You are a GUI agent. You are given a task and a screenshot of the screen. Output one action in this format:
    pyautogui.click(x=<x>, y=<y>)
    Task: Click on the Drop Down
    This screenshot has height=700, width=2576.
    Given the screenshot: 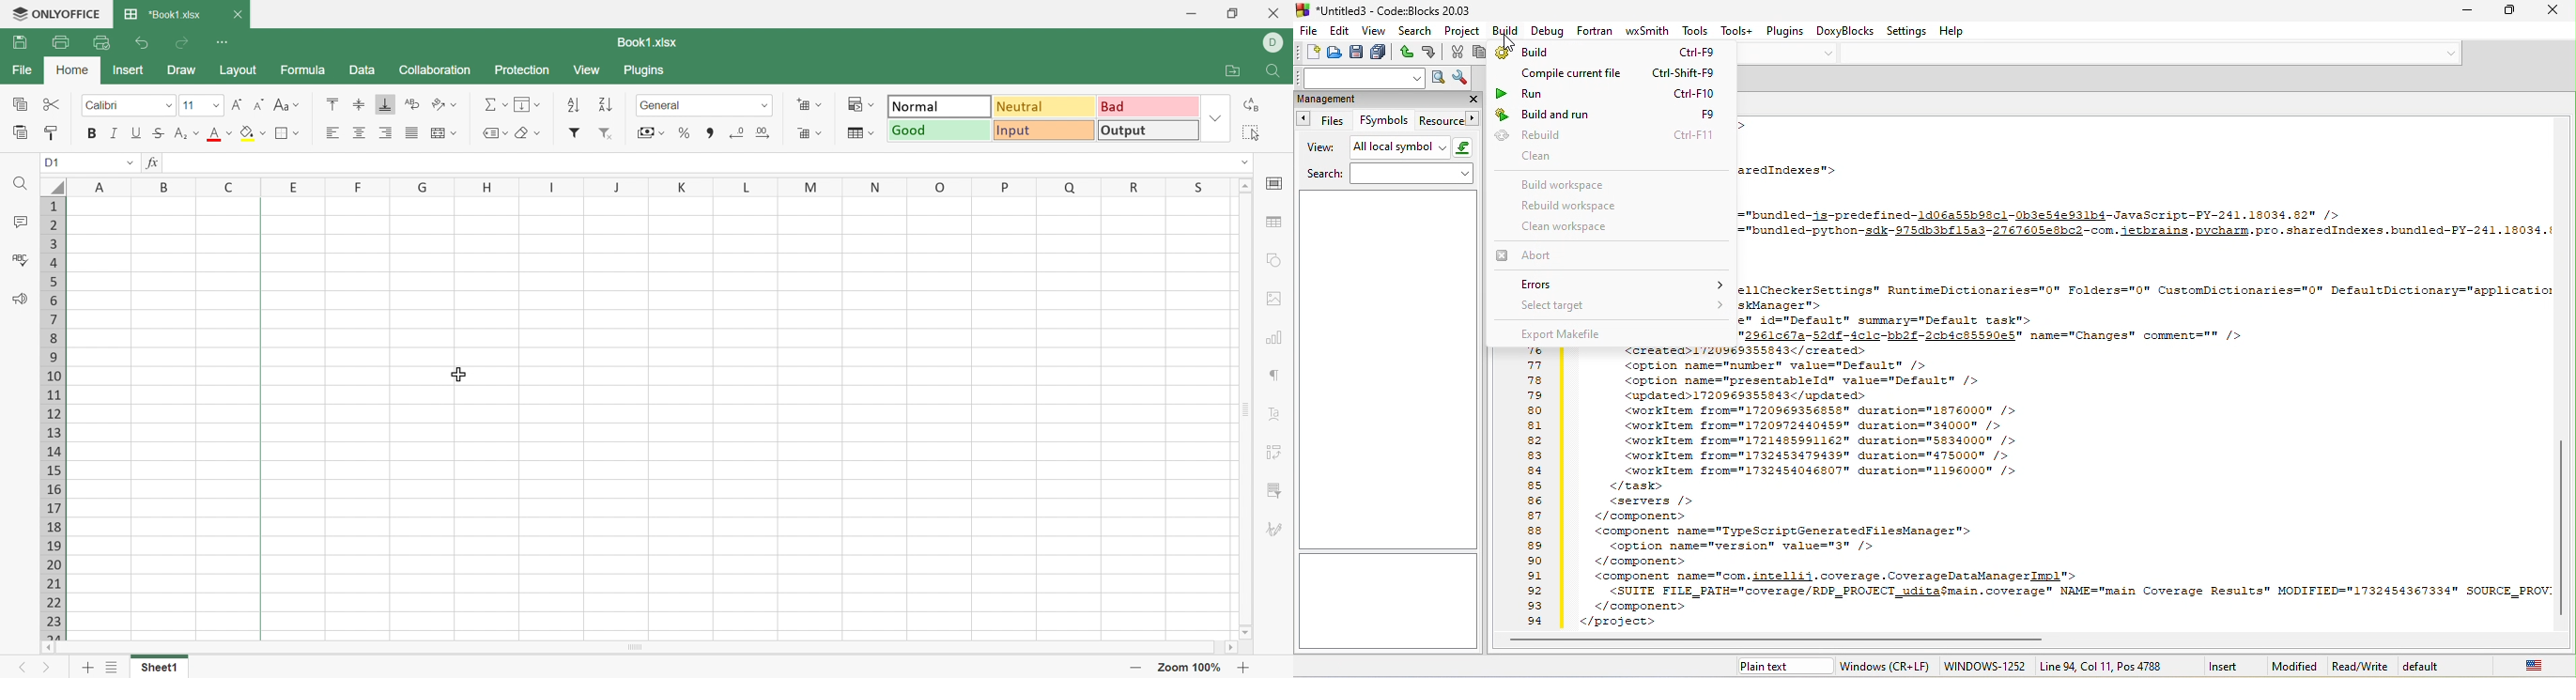 What is the action you would take?
    pyautogui.click(x=1244, y=162)
    